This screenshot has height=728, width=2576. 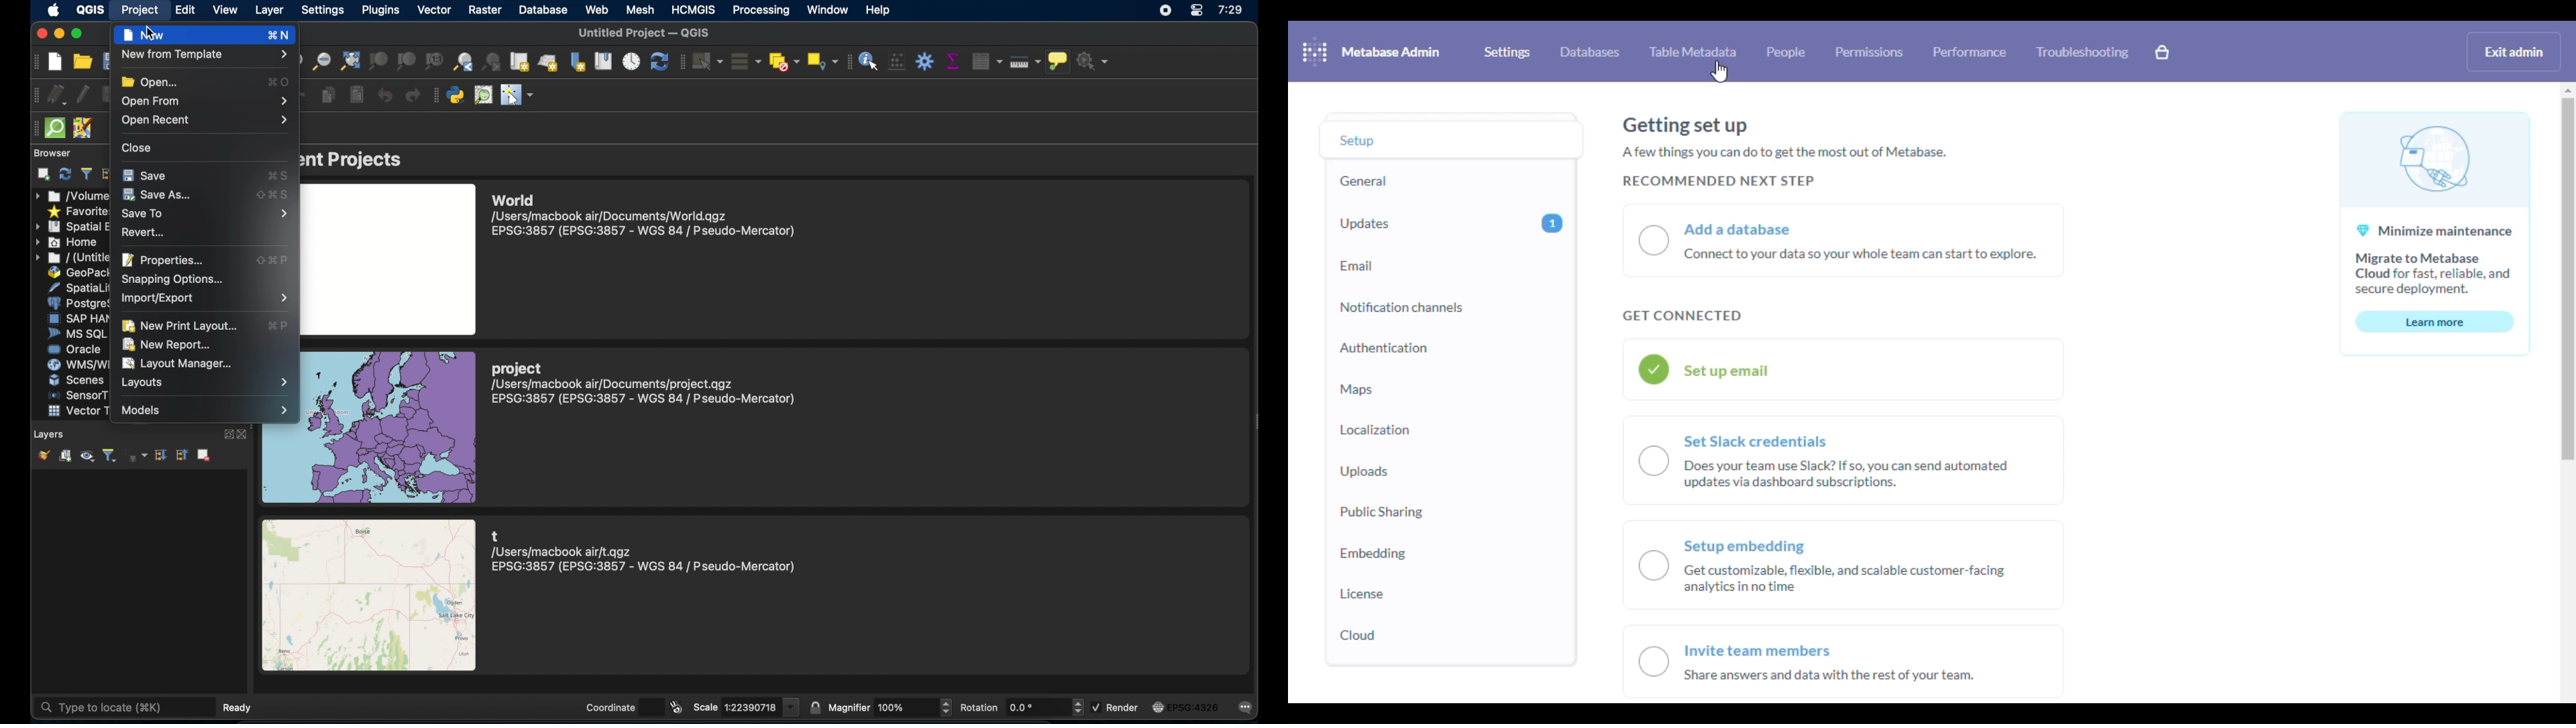 I want to click on icon, so click(x=54, y=333).